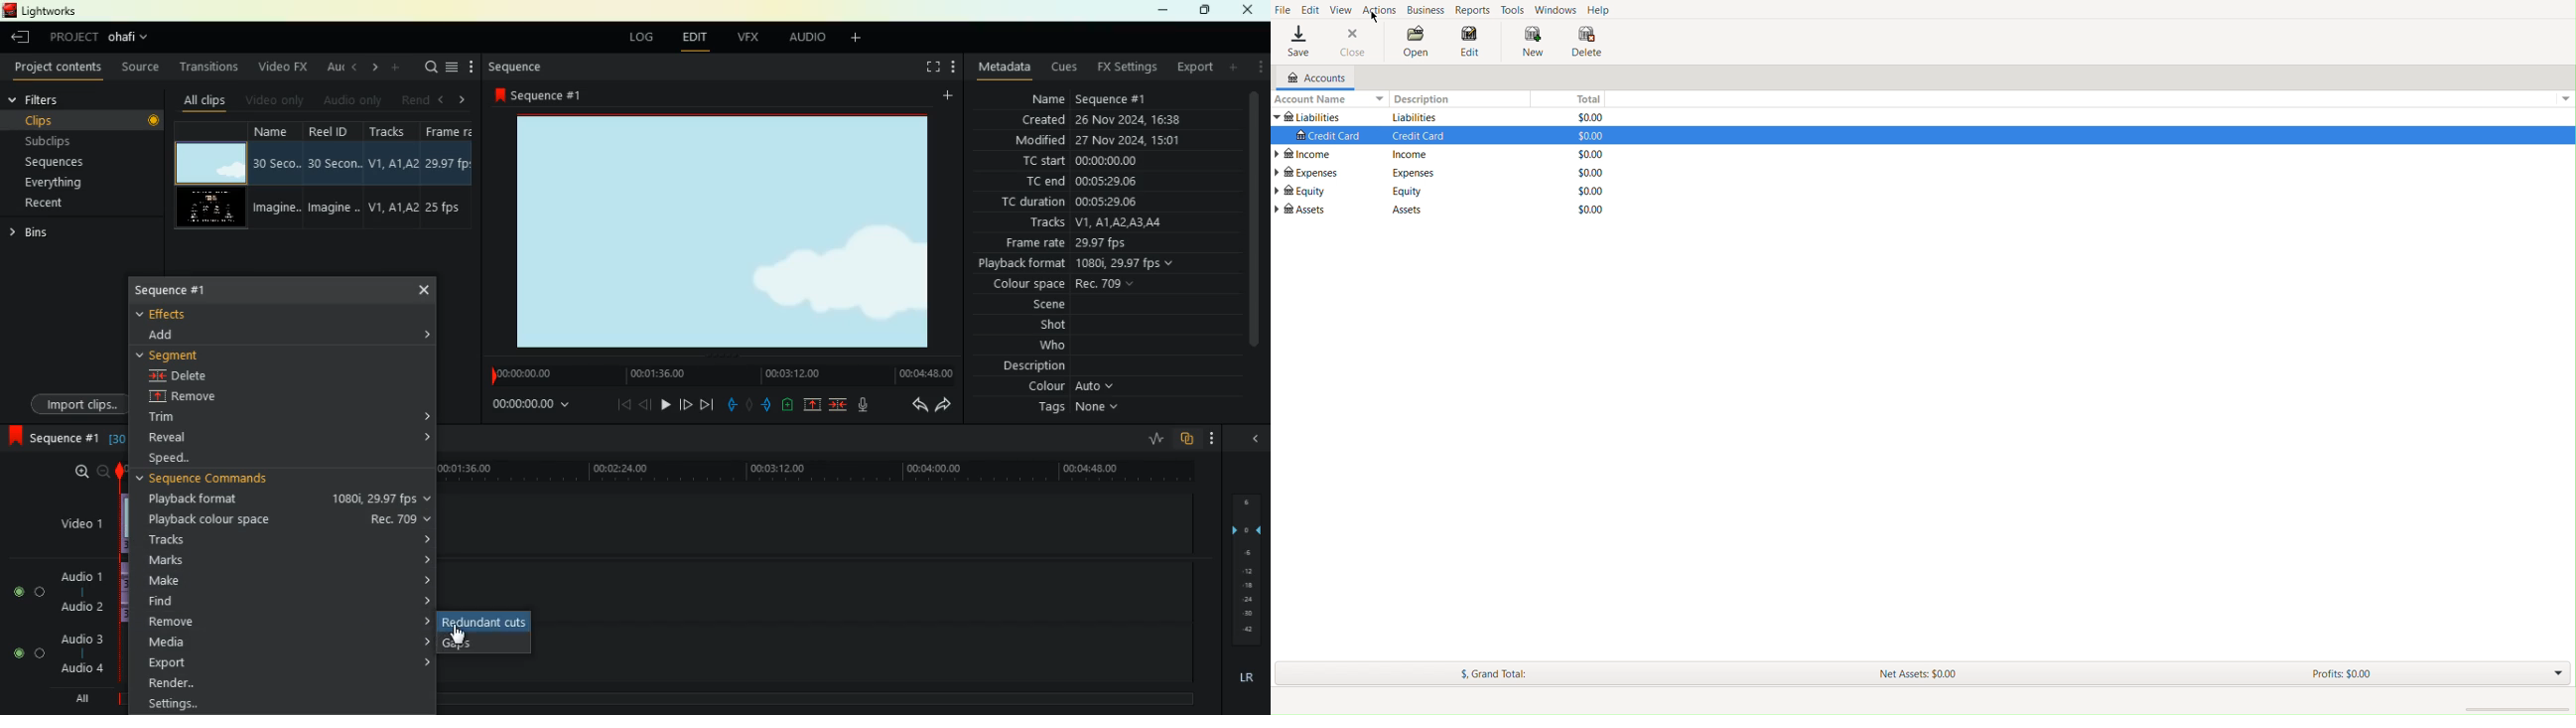  Describe the element at coordinates (1461, 100) in the screenshot. I see `Description` at that location.